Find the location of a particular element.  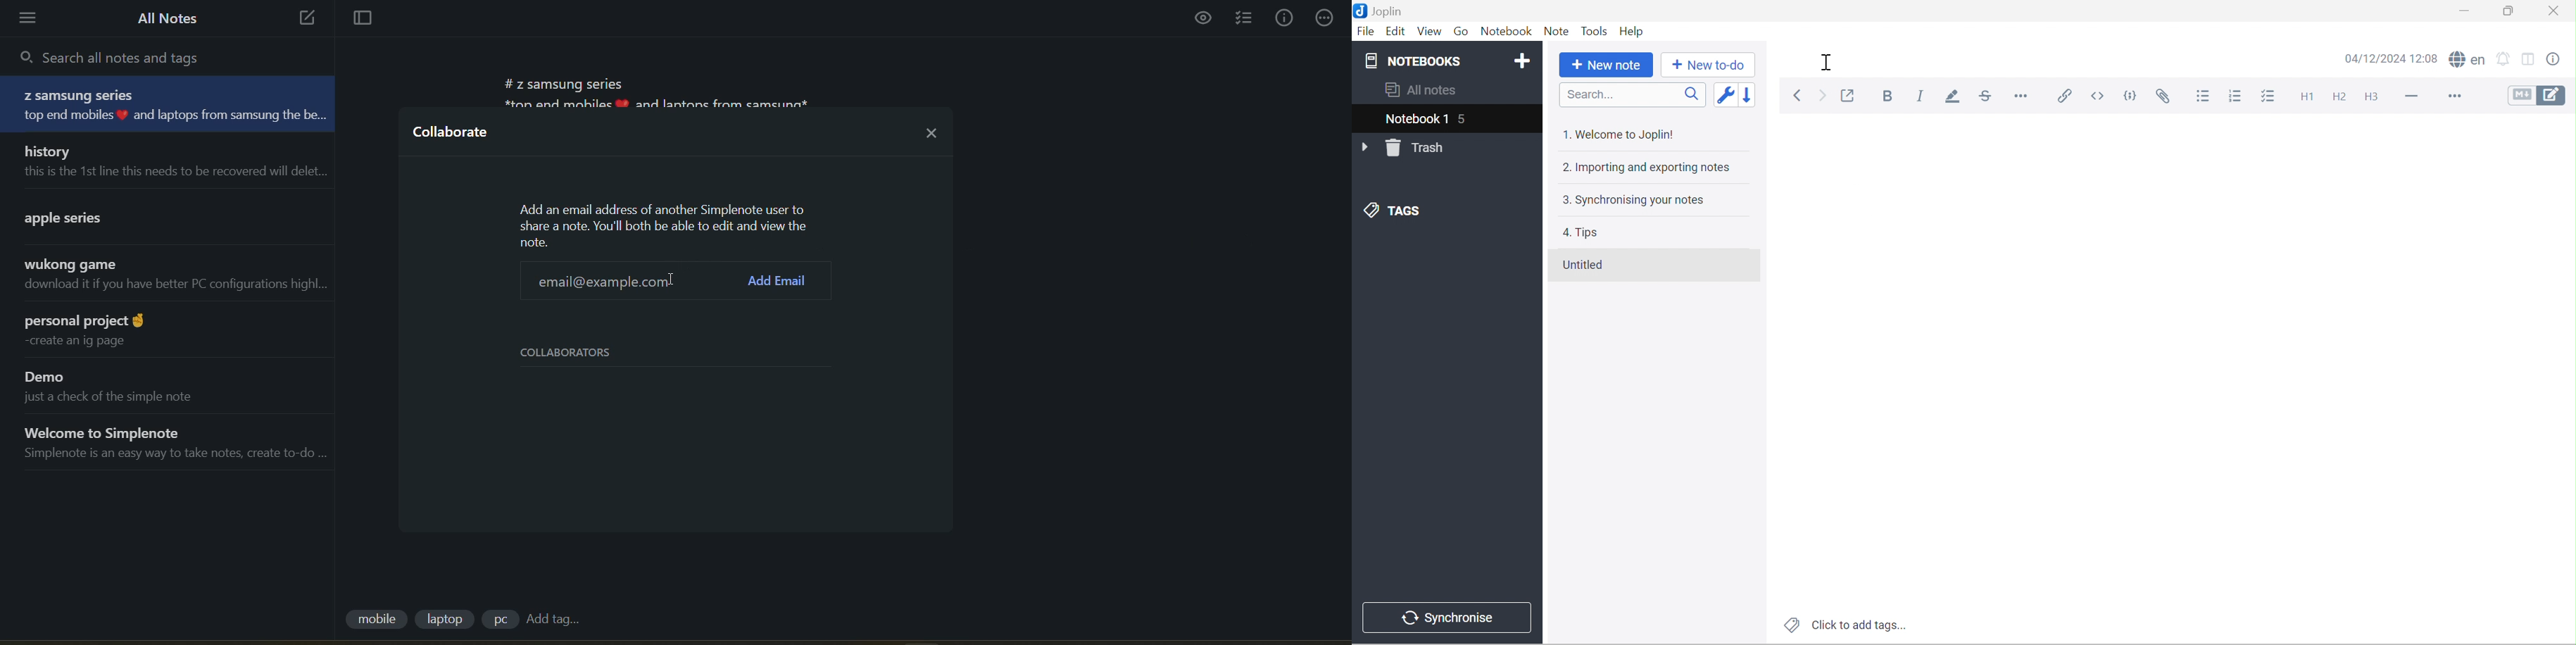

spell checker is located at coordinates (2466, 59).